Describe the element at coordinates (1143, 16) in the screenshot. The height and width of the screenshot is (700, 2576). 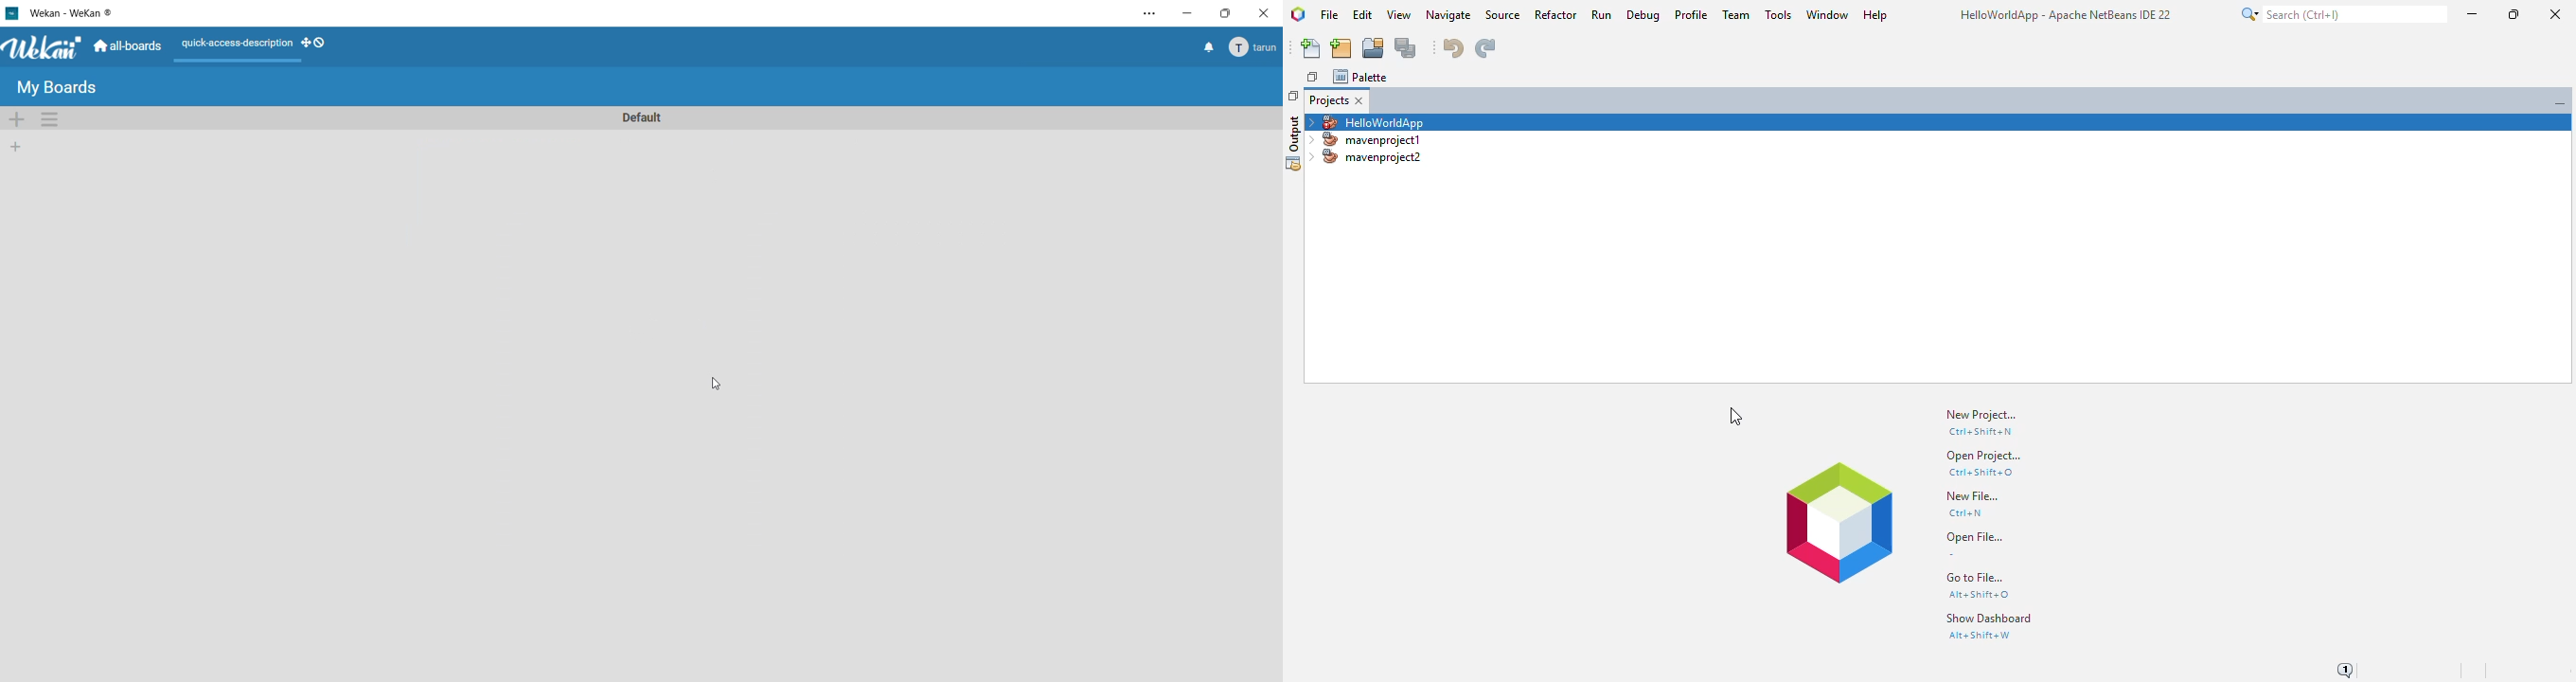
I see `options` at that location.